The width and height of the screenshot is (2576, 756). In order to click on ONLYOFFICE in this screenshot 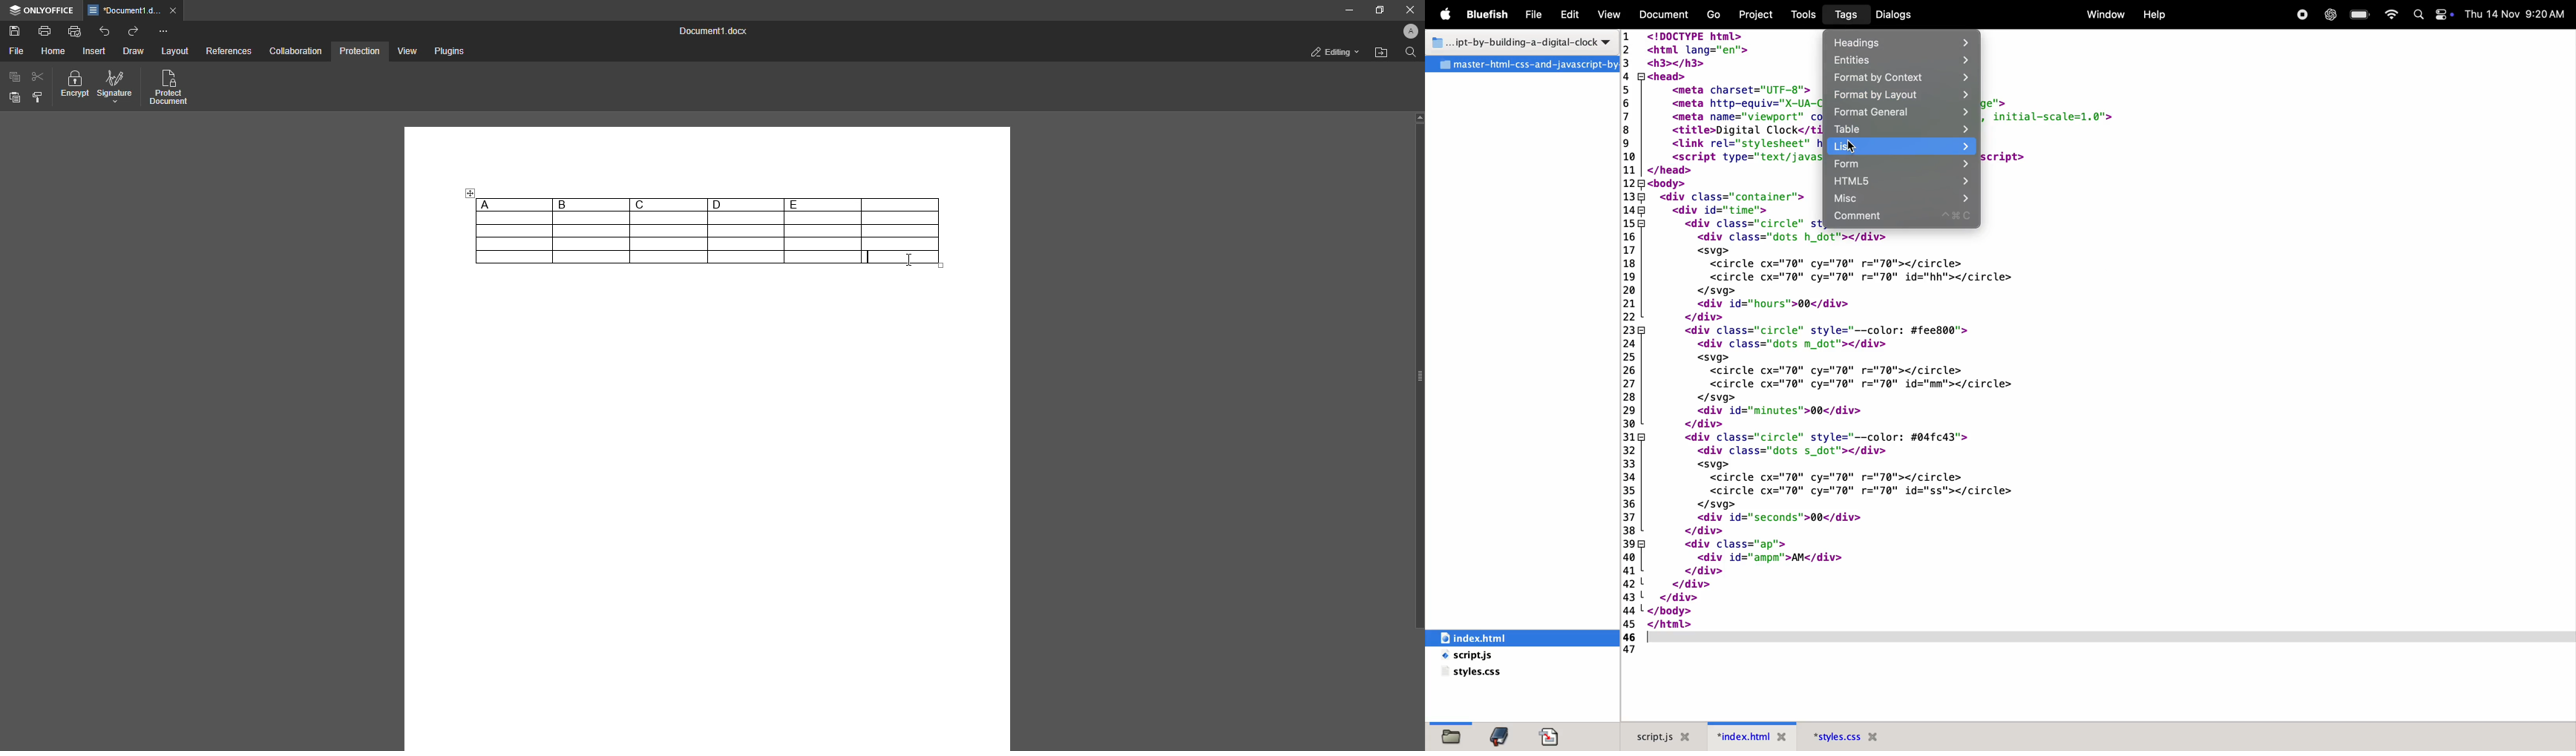, I will do `click(42, 10)`.